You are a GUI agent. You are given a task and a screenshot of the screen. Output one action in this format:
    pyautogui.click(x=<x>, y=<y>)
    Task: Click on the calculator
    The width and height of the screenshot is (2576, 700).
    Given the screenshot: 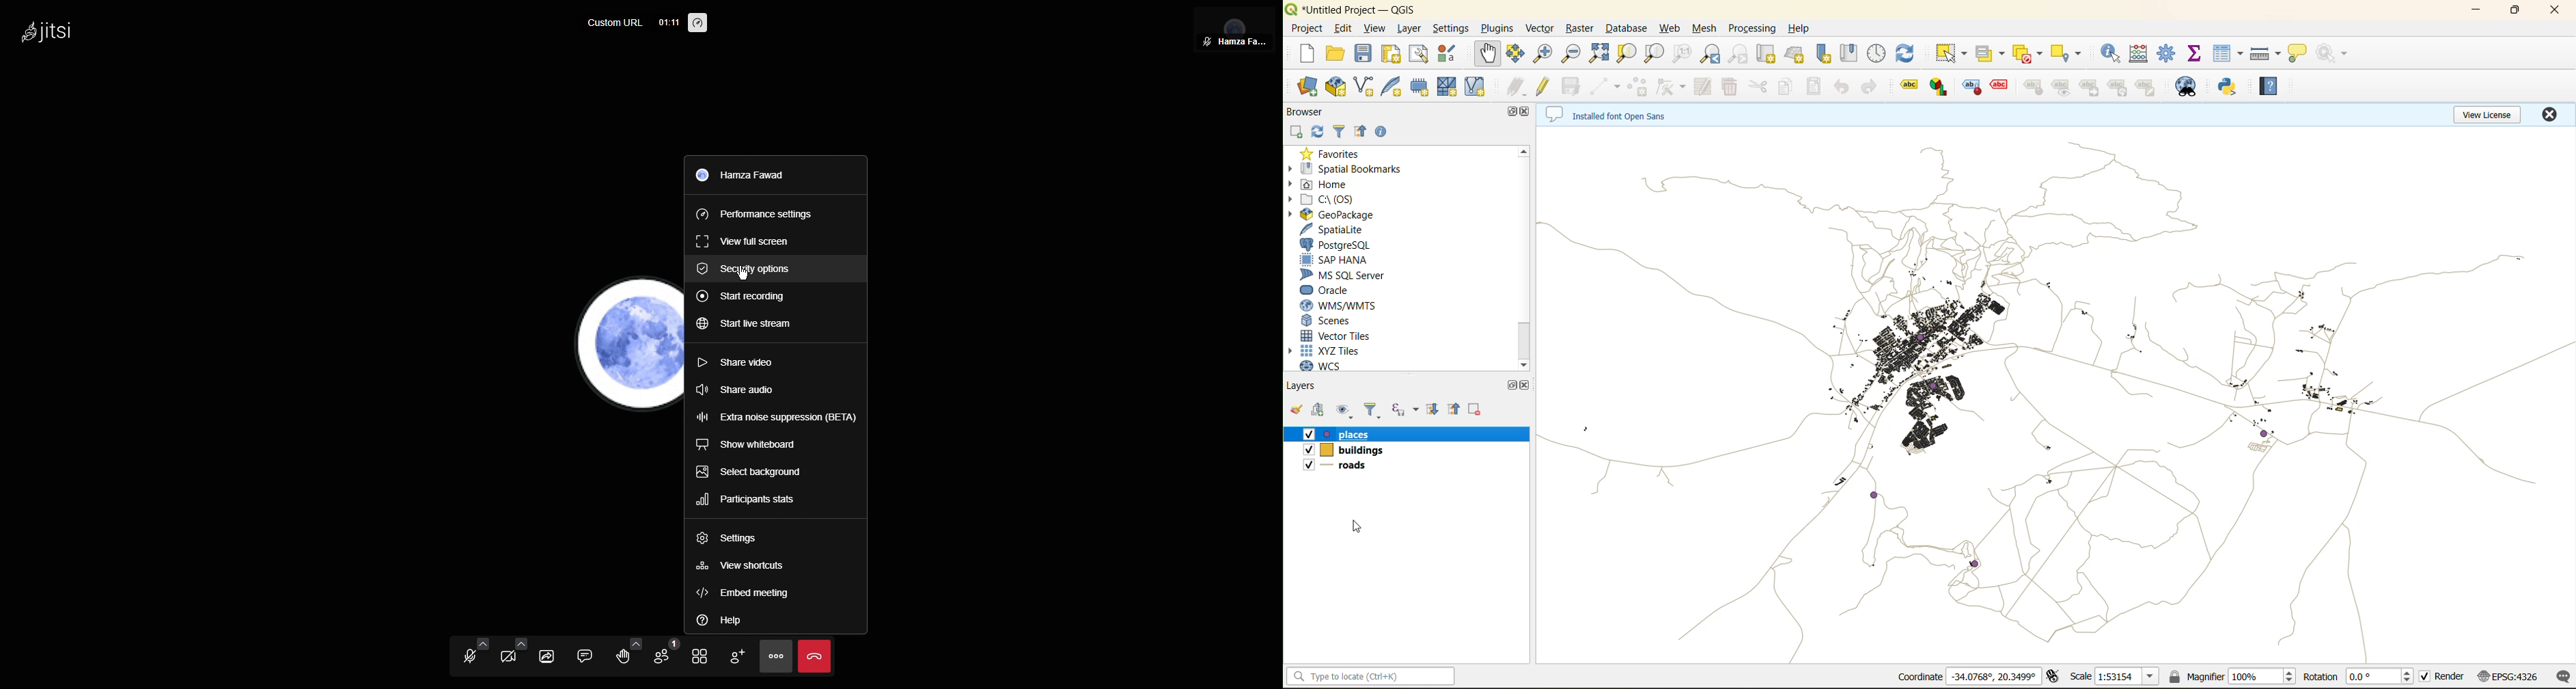 What is the action you would take?
    pyautogui.click(x=2143, y=55)
    